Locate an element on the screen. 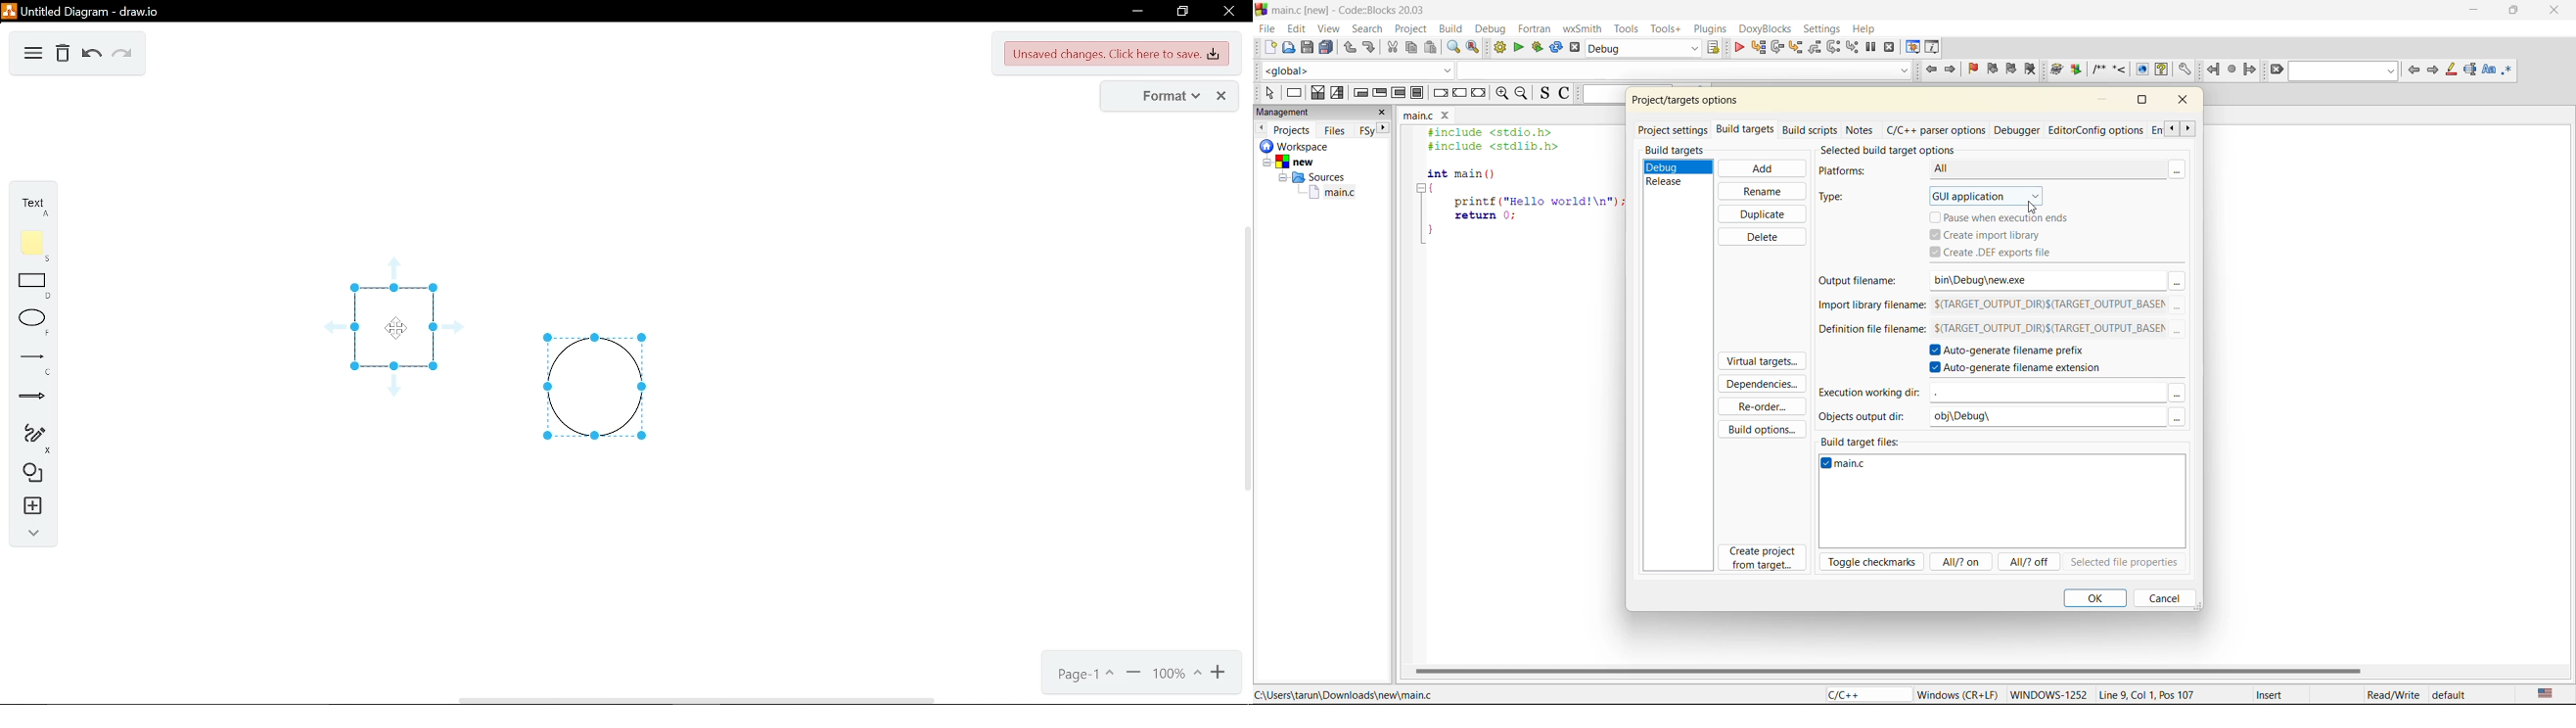  redo is located at coordinates (1371, 48).